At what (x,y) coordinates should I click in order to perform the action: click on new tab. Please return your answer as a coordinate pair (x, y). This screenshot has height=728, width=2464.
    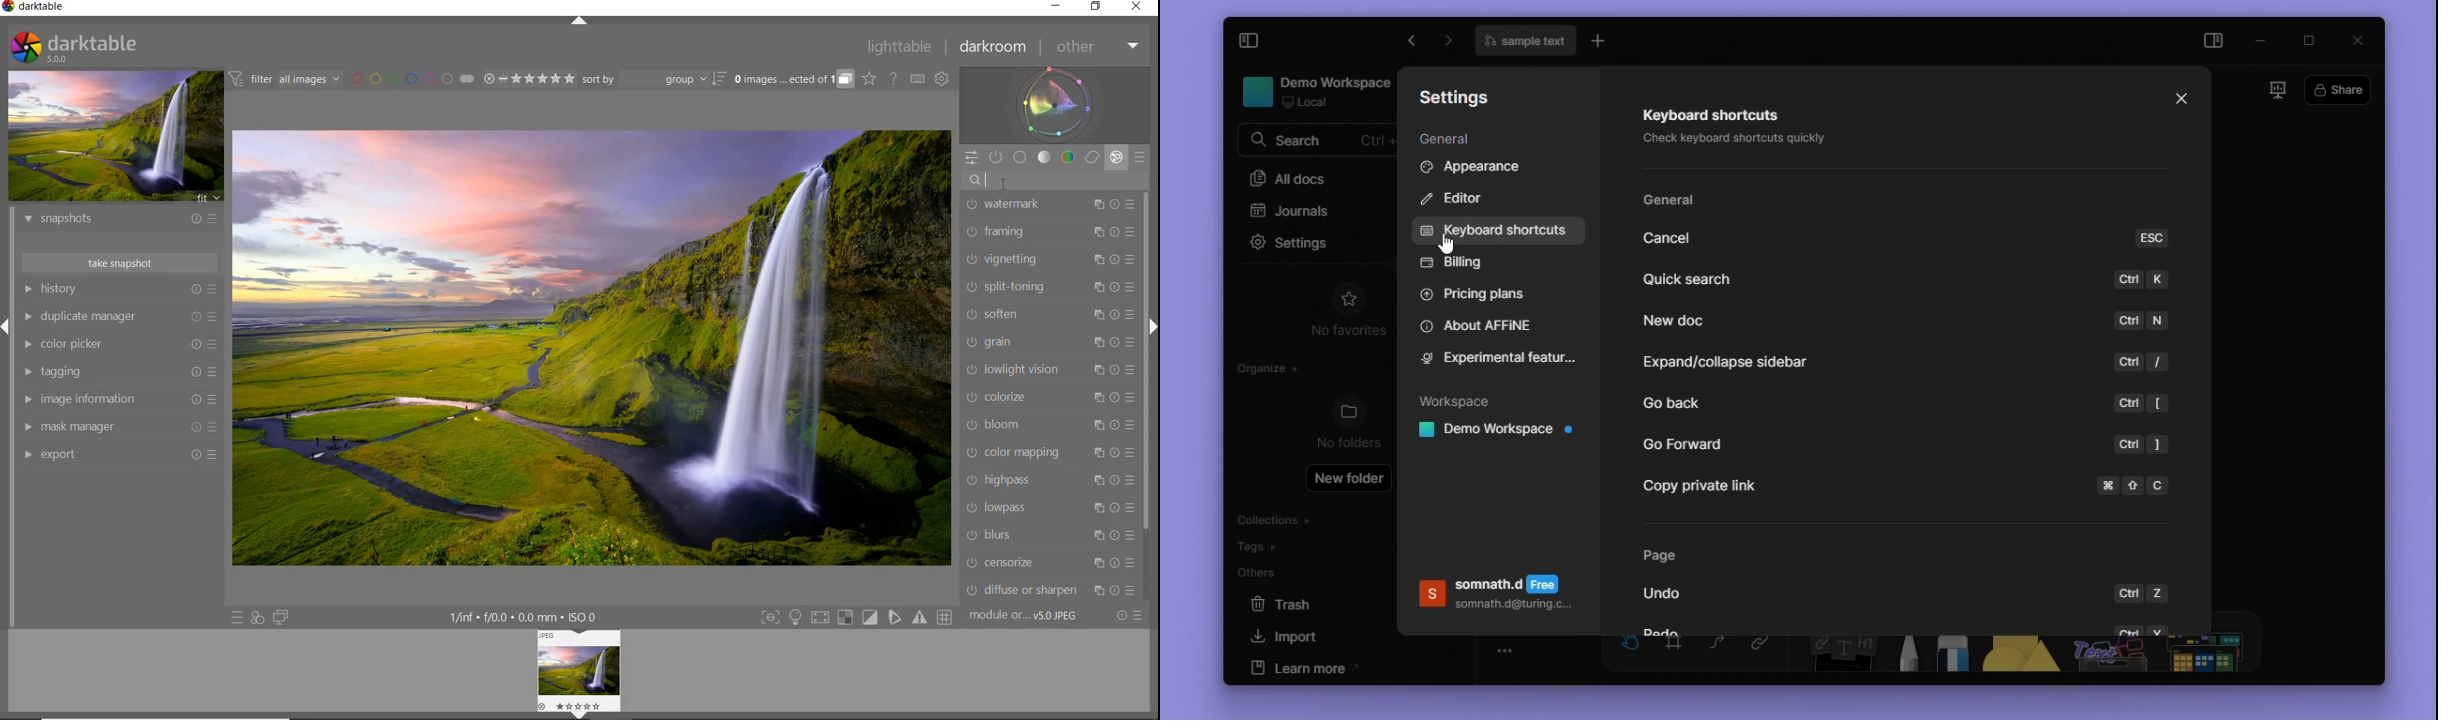
    Looking at the image, I should click on (1601, 41).